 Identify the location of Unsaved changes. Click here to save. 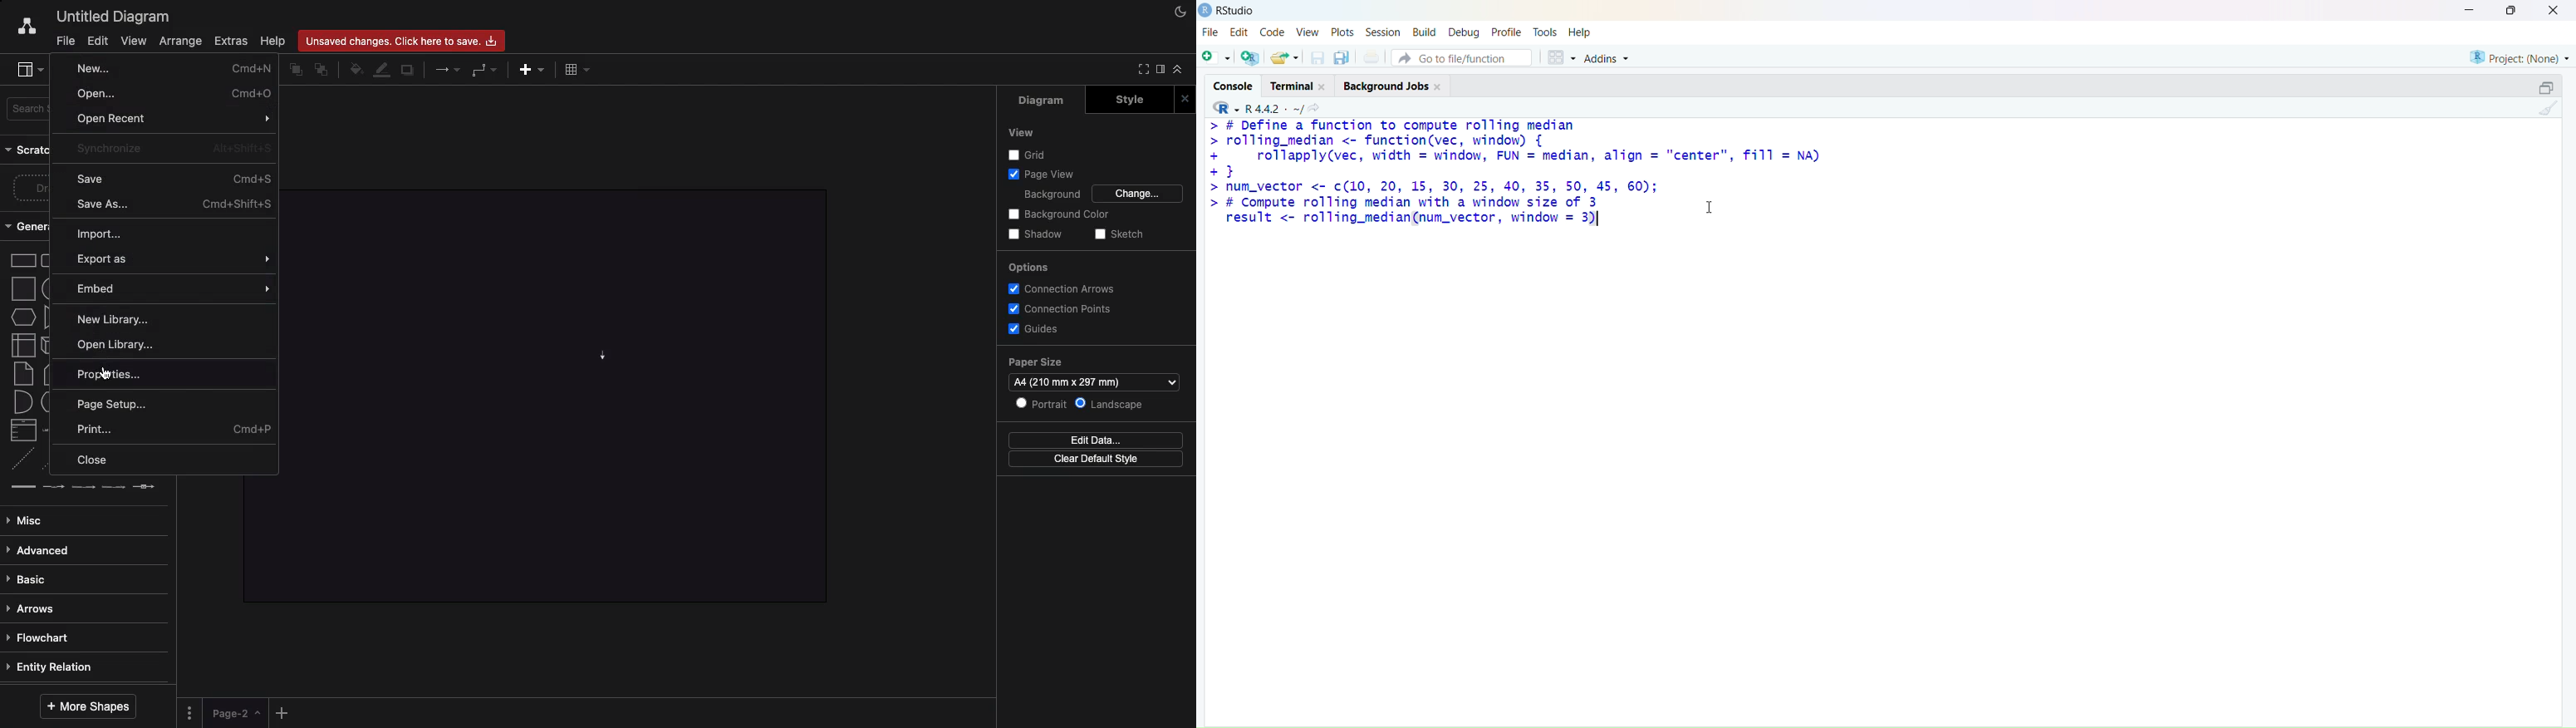
(402, 40).